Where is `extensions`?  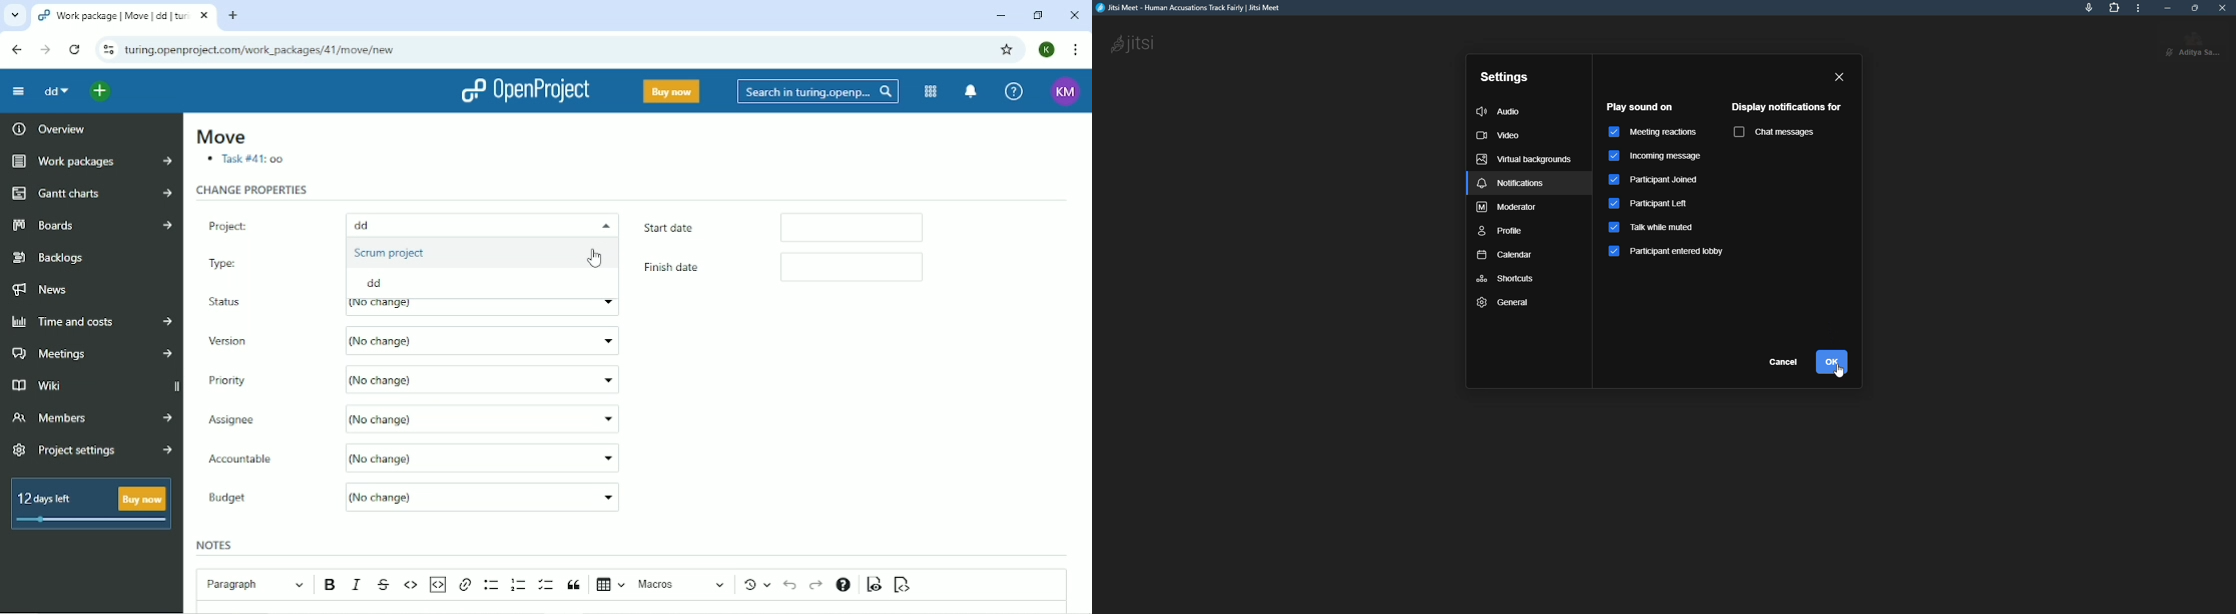
extensions is located at coordinates (2115, 8).